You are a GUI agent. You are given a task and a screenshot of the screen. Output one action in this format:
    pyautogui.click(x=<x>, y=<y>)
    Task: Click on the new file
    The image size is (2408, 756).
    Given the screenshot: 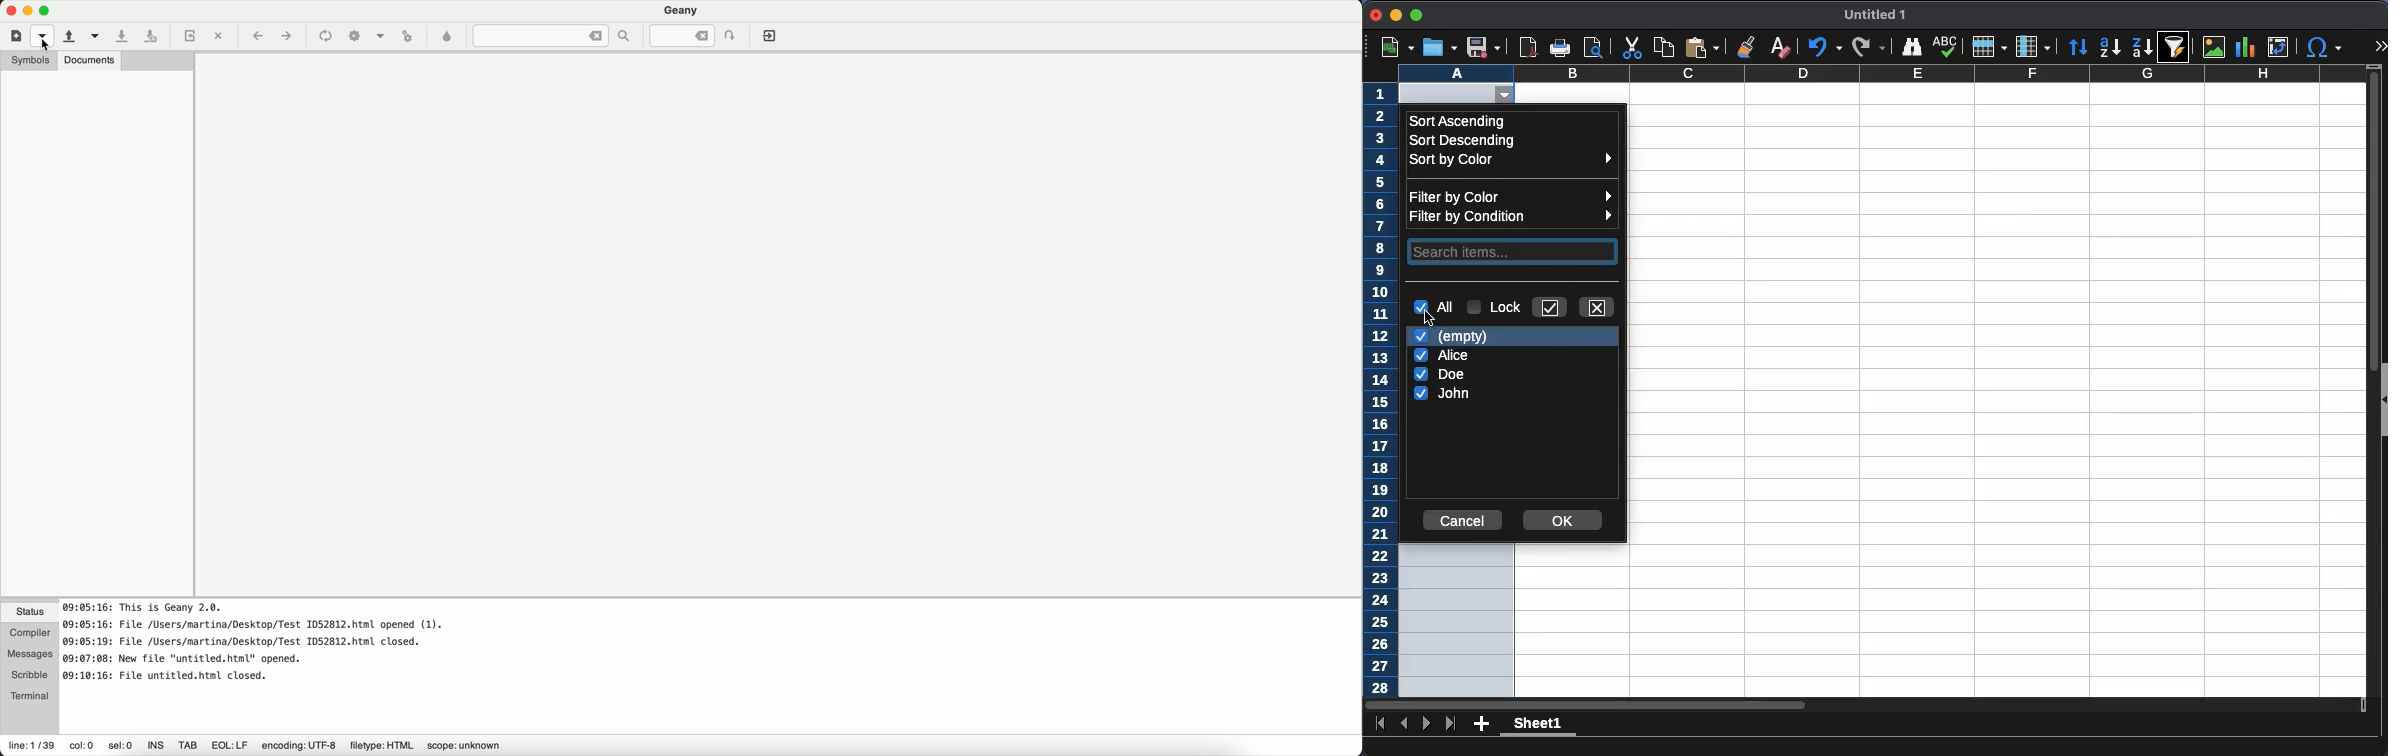 What is the action you would take?
    pyautogui.click(x=15, y=36)
    